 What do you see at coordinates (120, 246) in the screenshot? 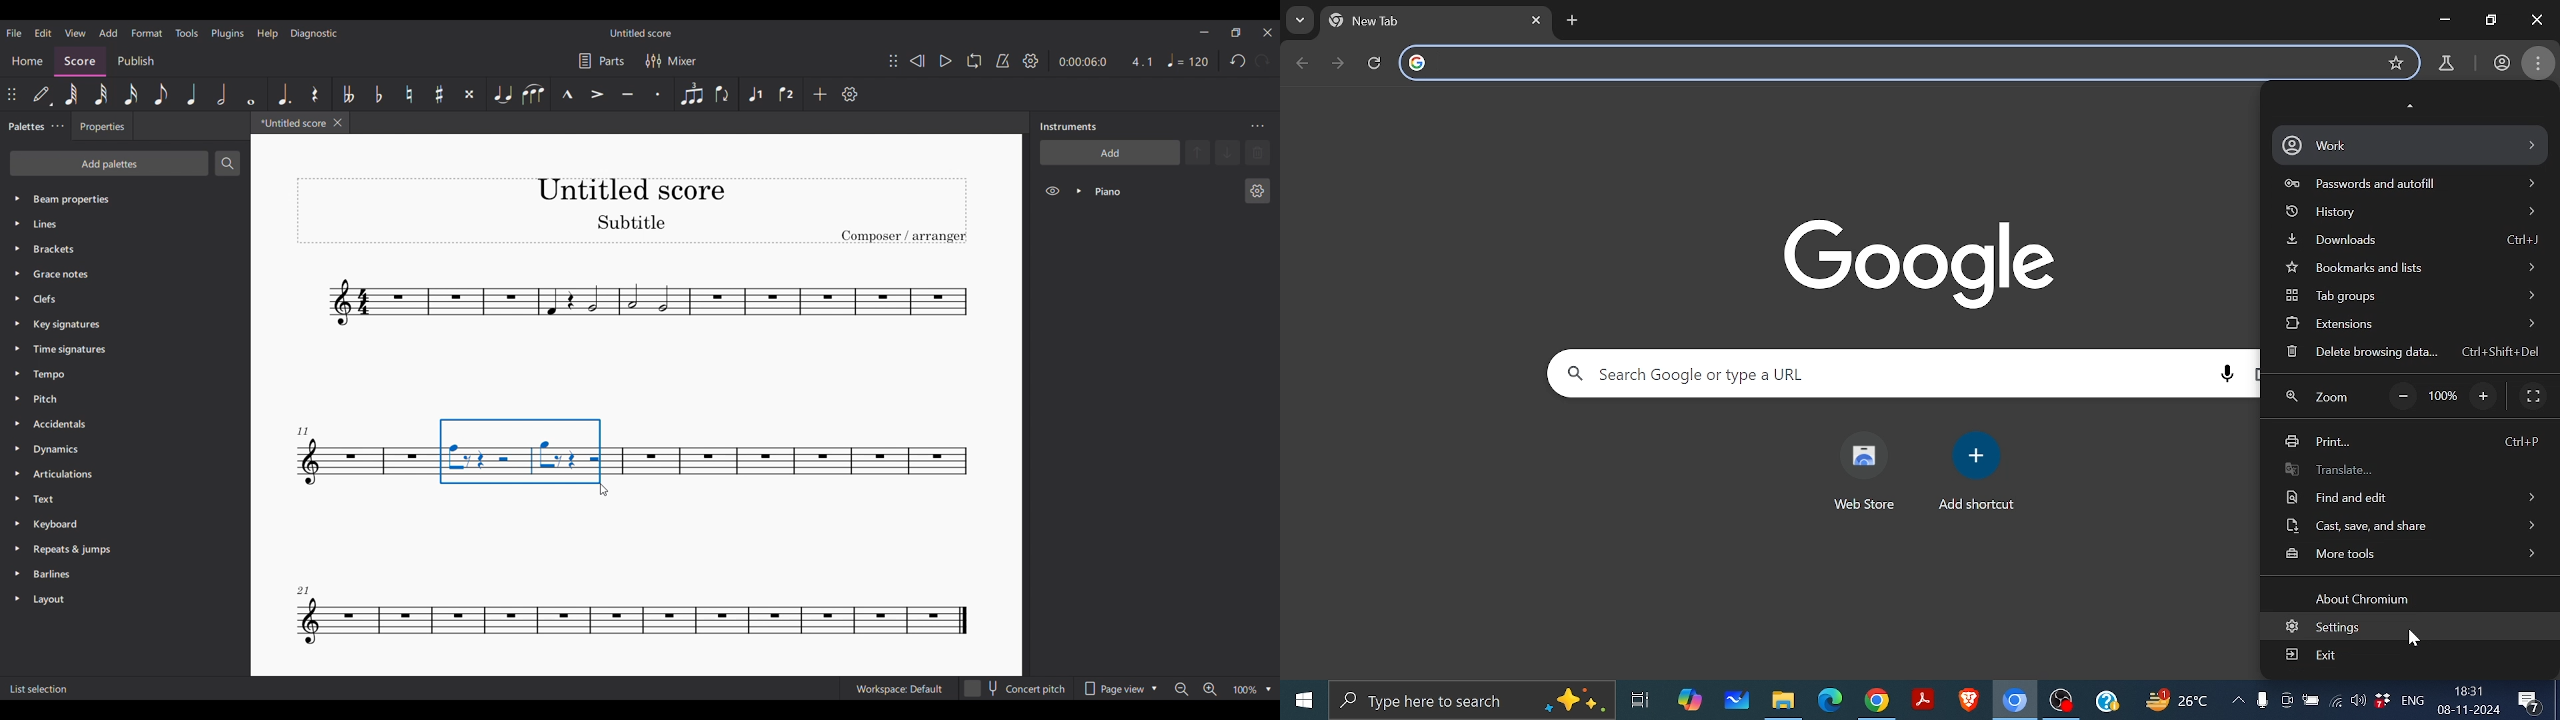
I see `Brackets` at bounding box center [120, 246].